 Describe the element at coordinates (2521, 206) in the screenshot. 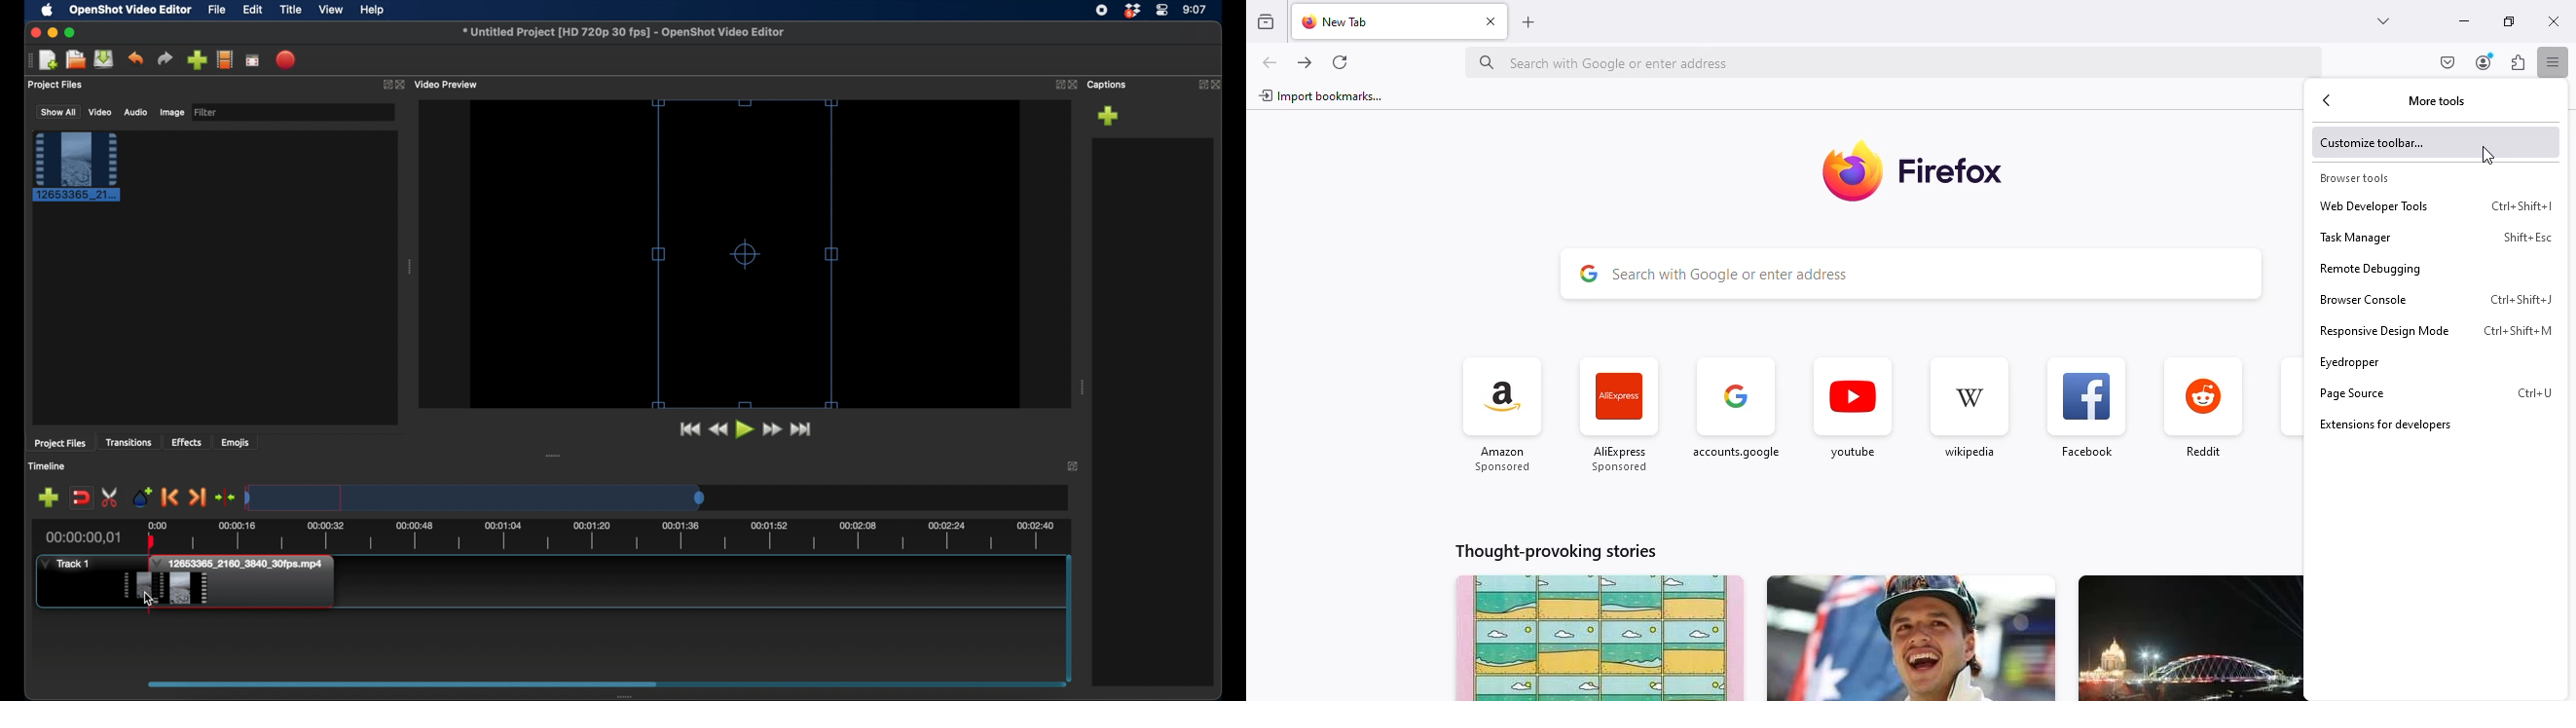

I see `shortcut for web developer tools` at that location.